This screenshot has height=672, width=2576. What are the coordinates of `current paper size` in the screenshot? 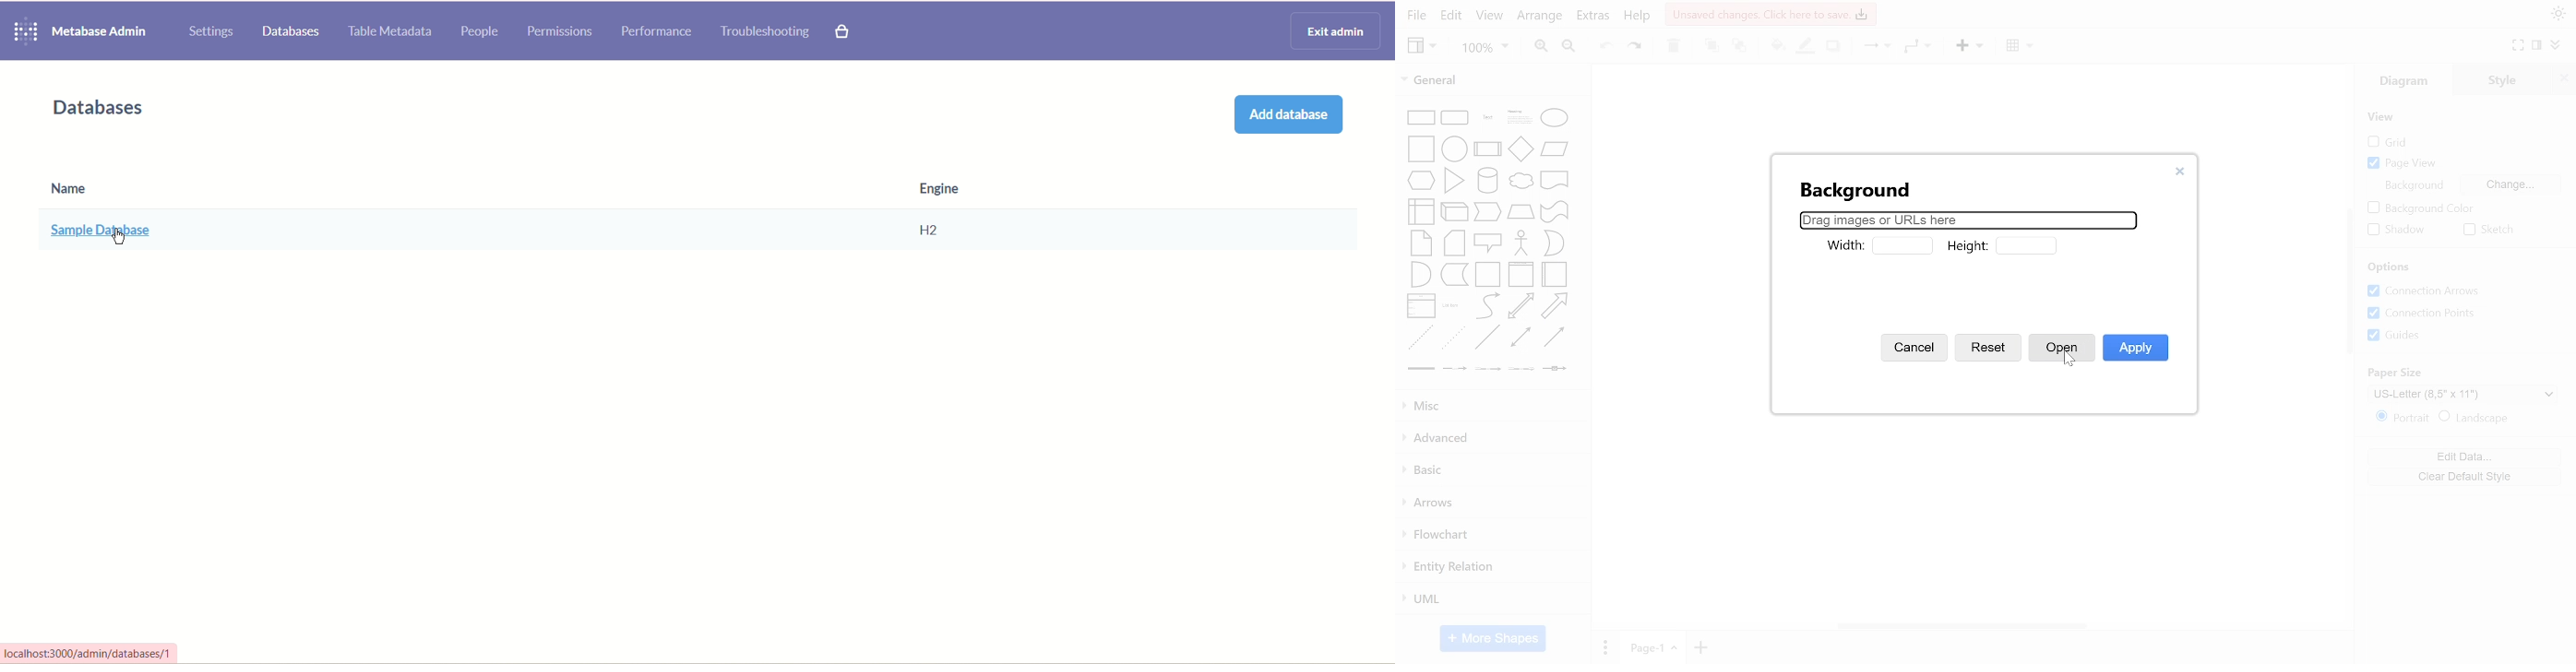 It's located at (2464, 393).